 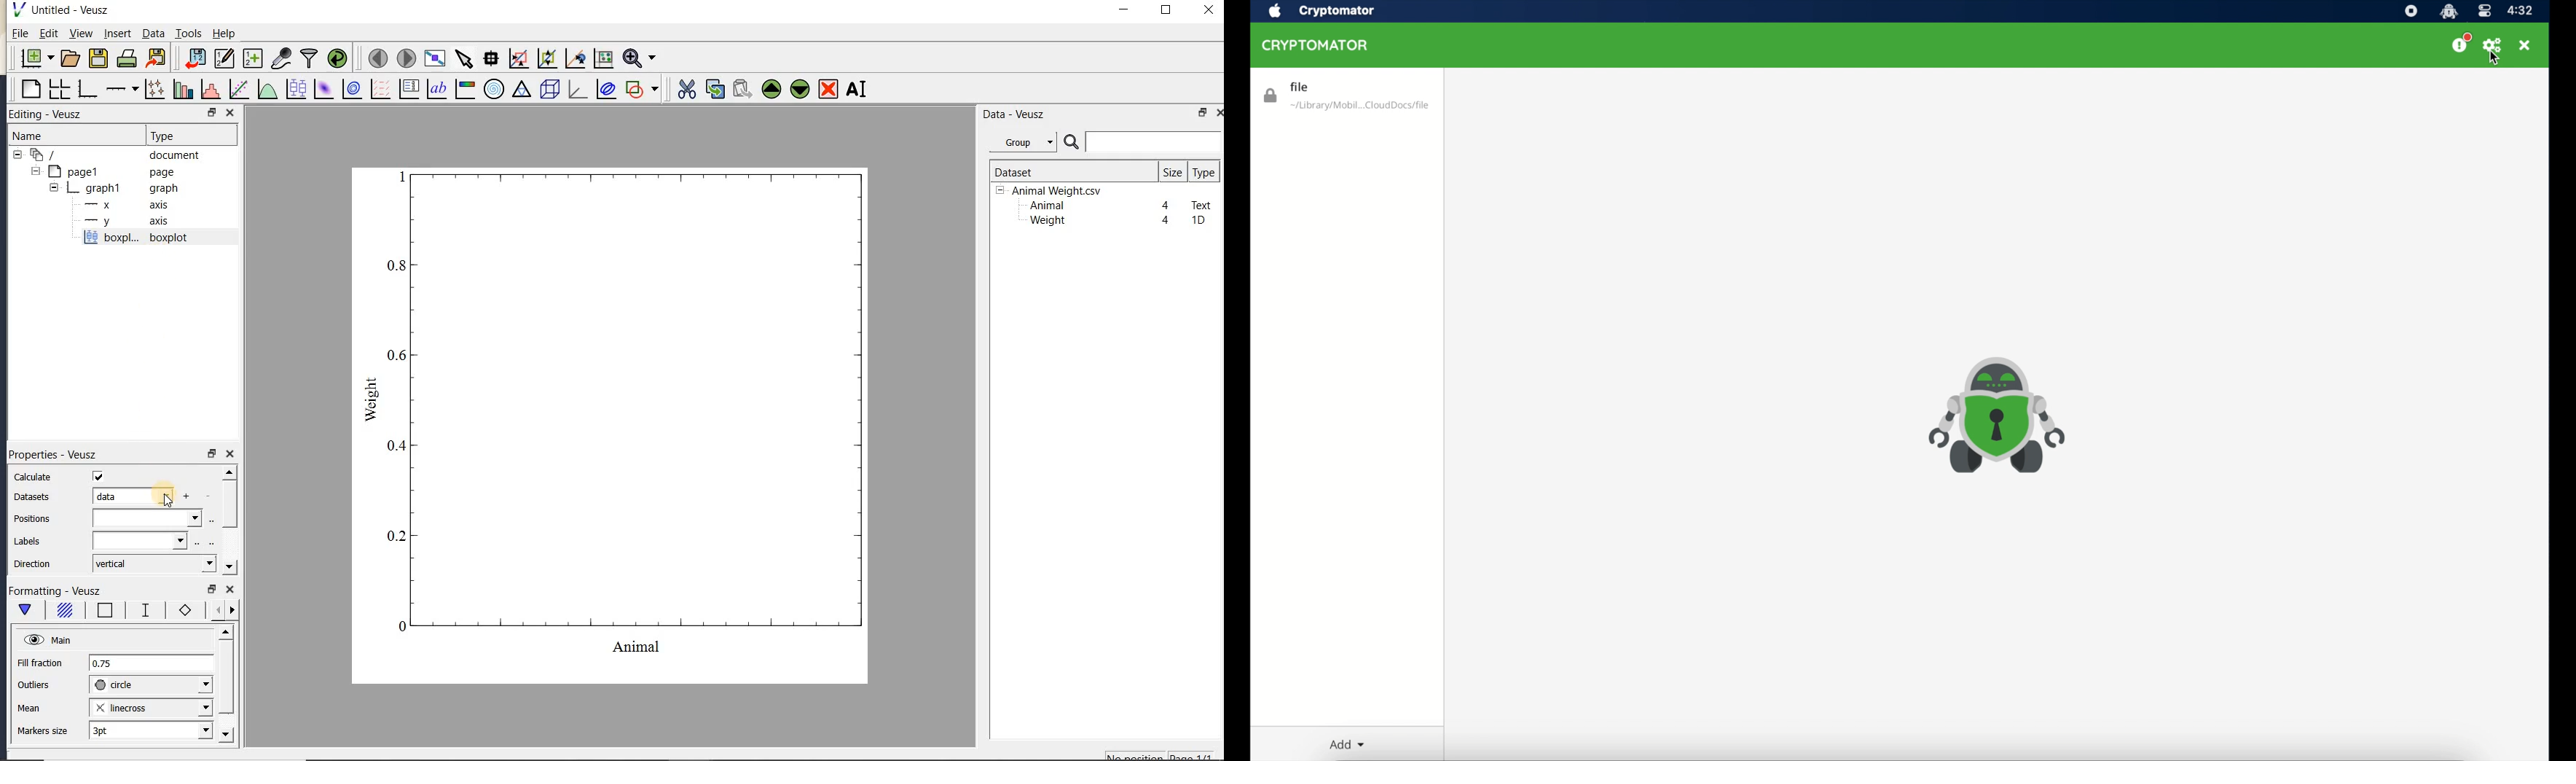 I want to click on polar graph, so click(x=493, y=89).